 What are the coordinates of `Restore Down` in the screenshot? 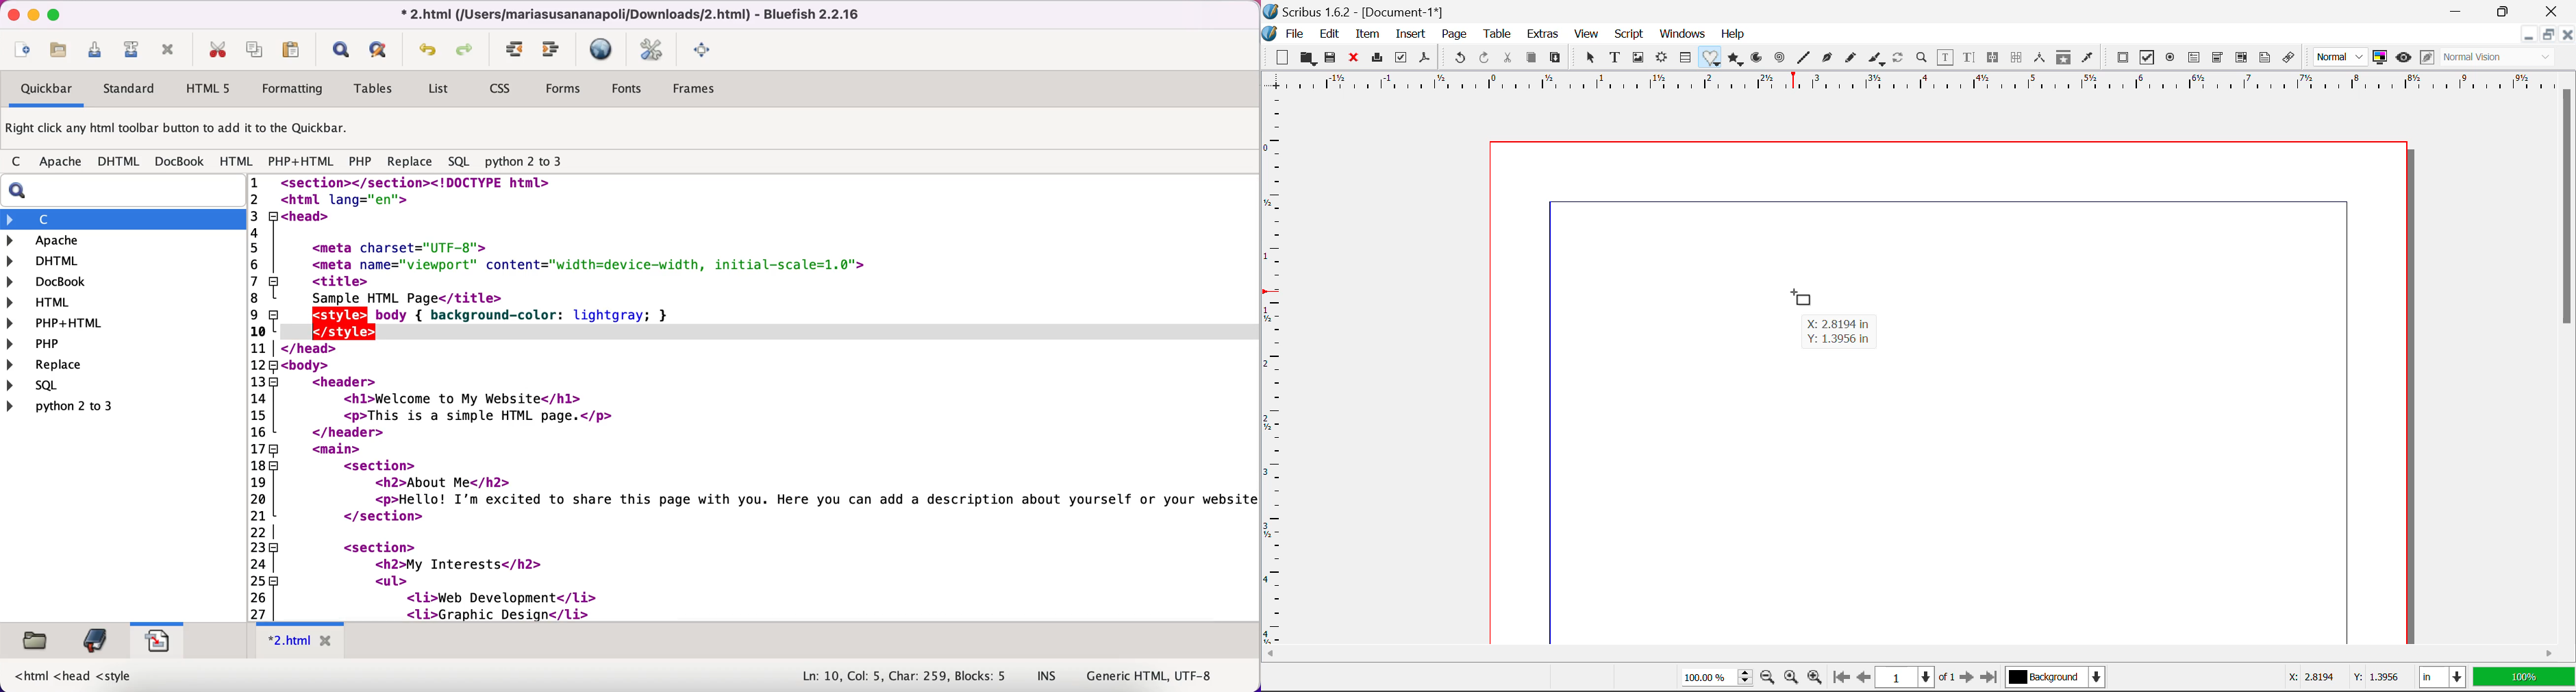 It's located at (2460, 10).